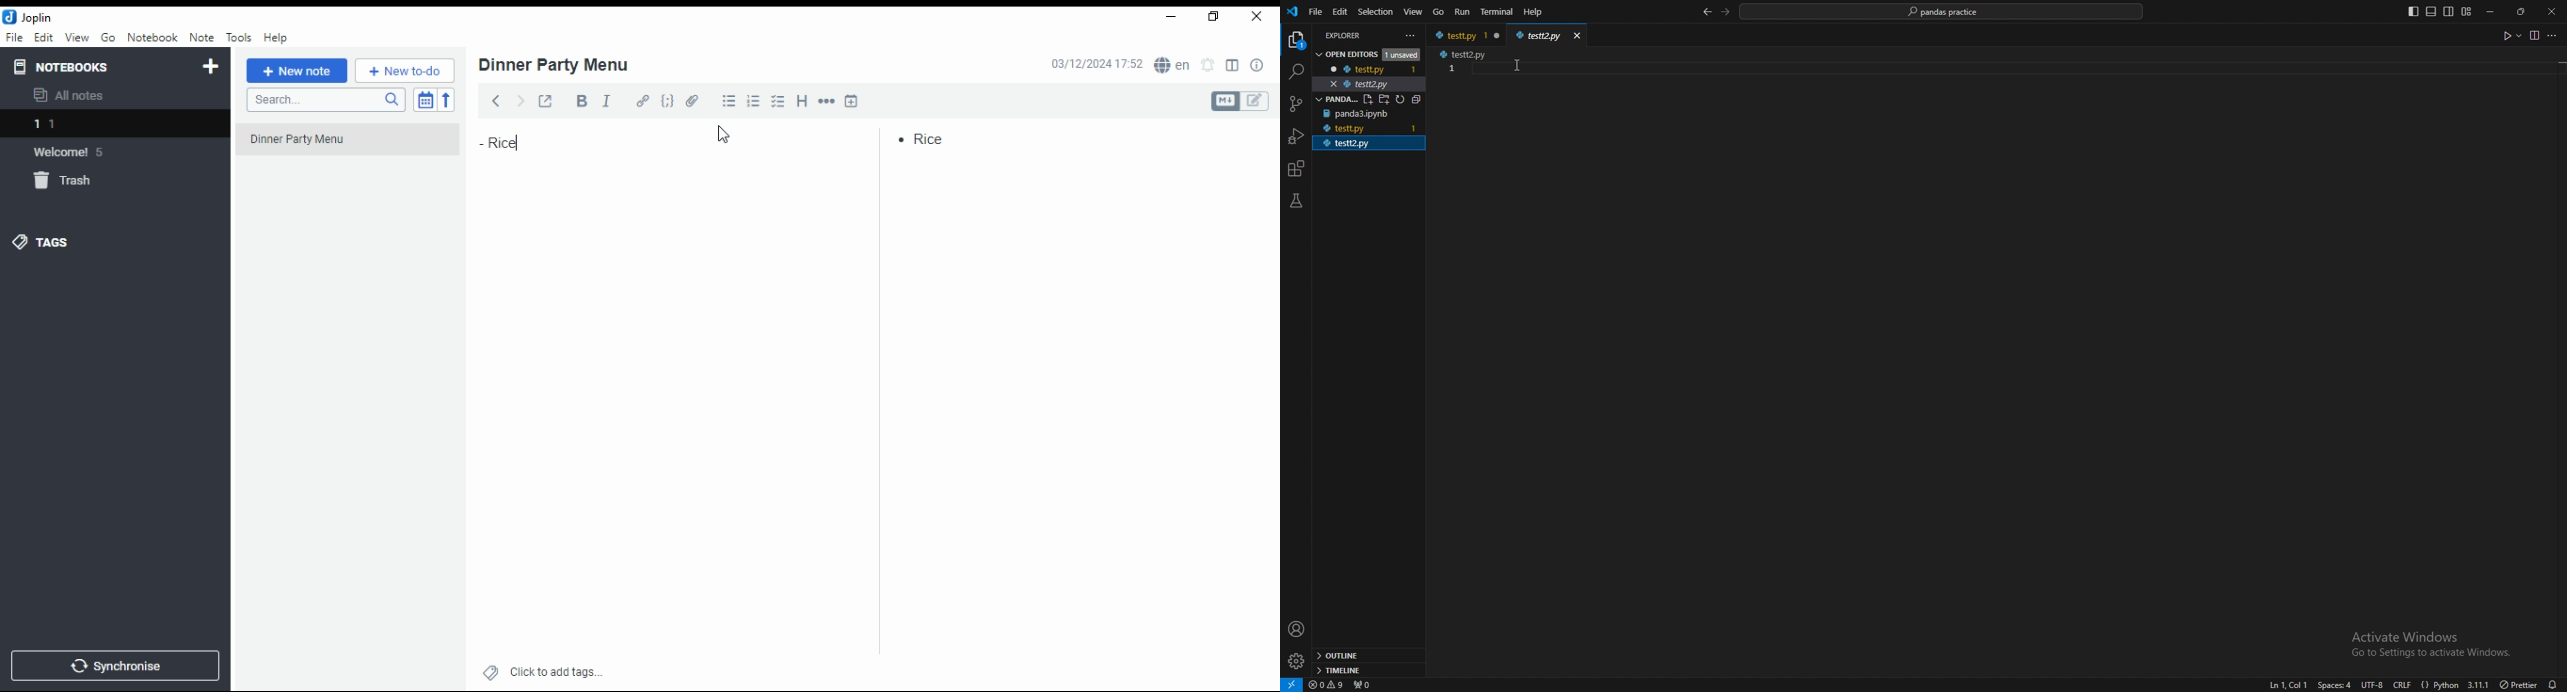  I want to click on dinner party menu, so click(555, 65).